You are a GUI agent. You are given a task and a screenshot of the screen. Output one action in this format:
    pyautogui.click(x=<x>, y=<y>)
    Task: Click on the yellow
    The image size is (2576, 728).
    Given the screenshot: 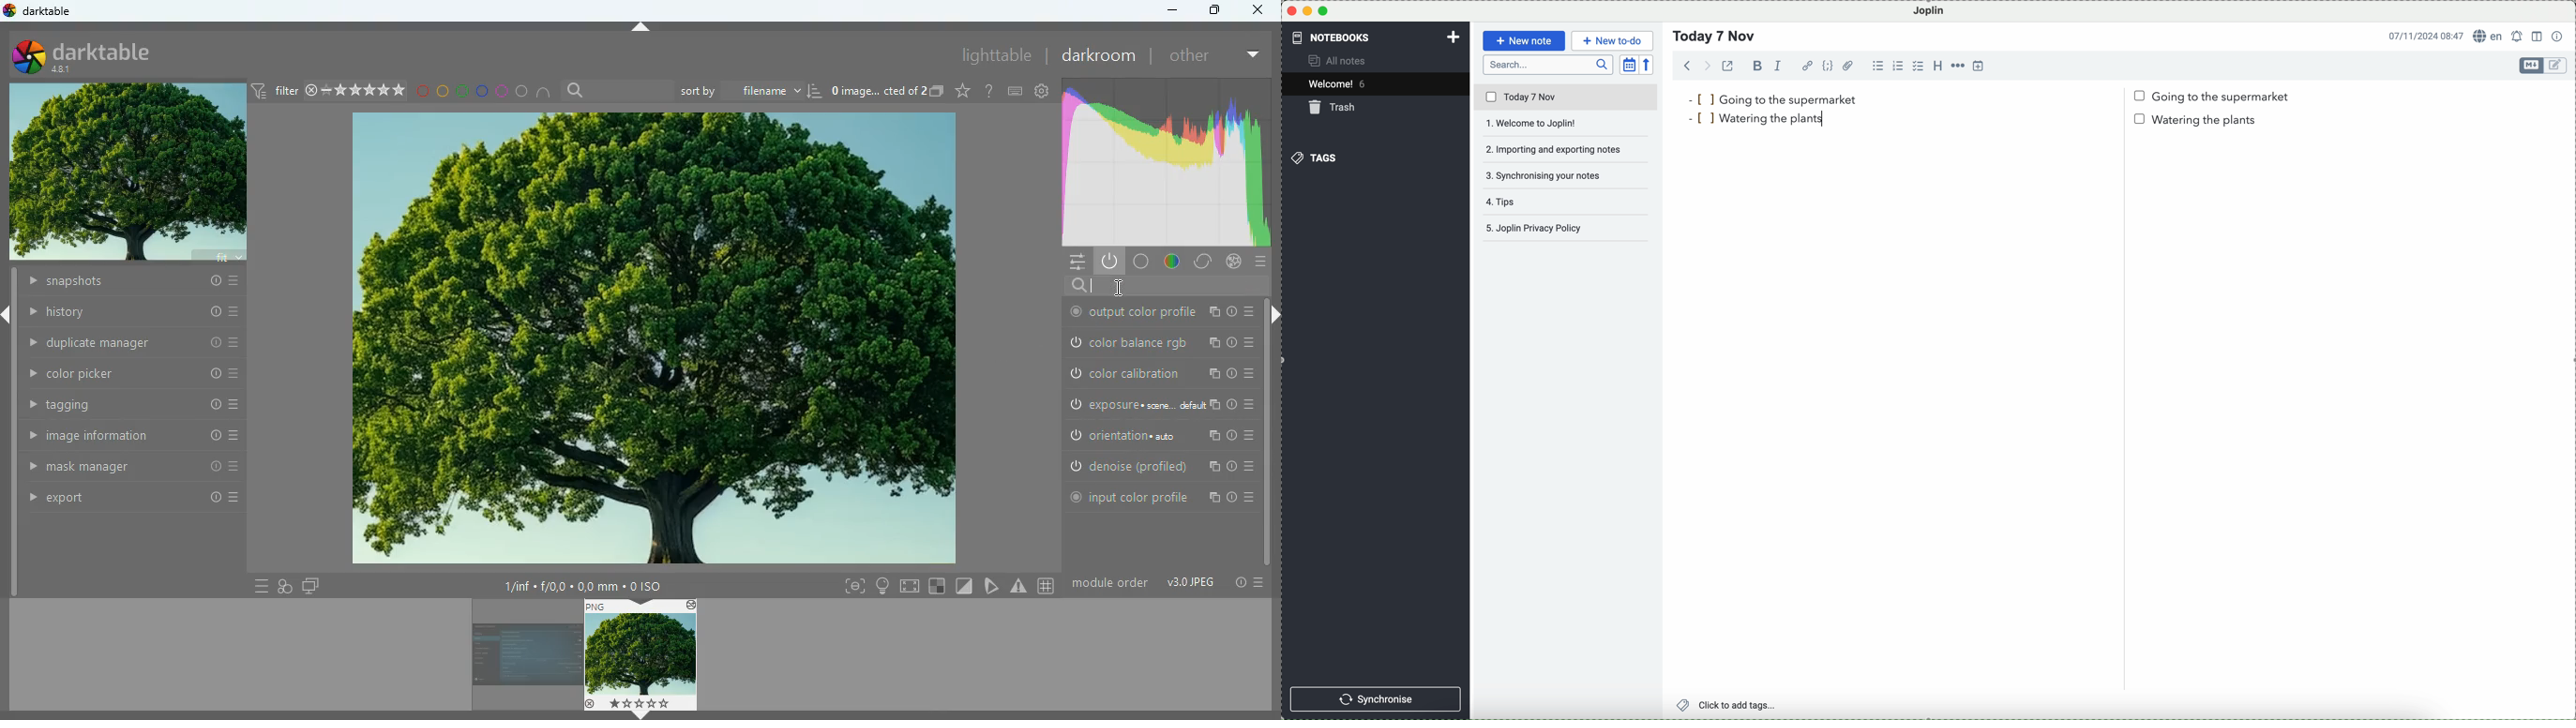 What is the action you would take?
    pyautogui.click(x=441, y=92)
    